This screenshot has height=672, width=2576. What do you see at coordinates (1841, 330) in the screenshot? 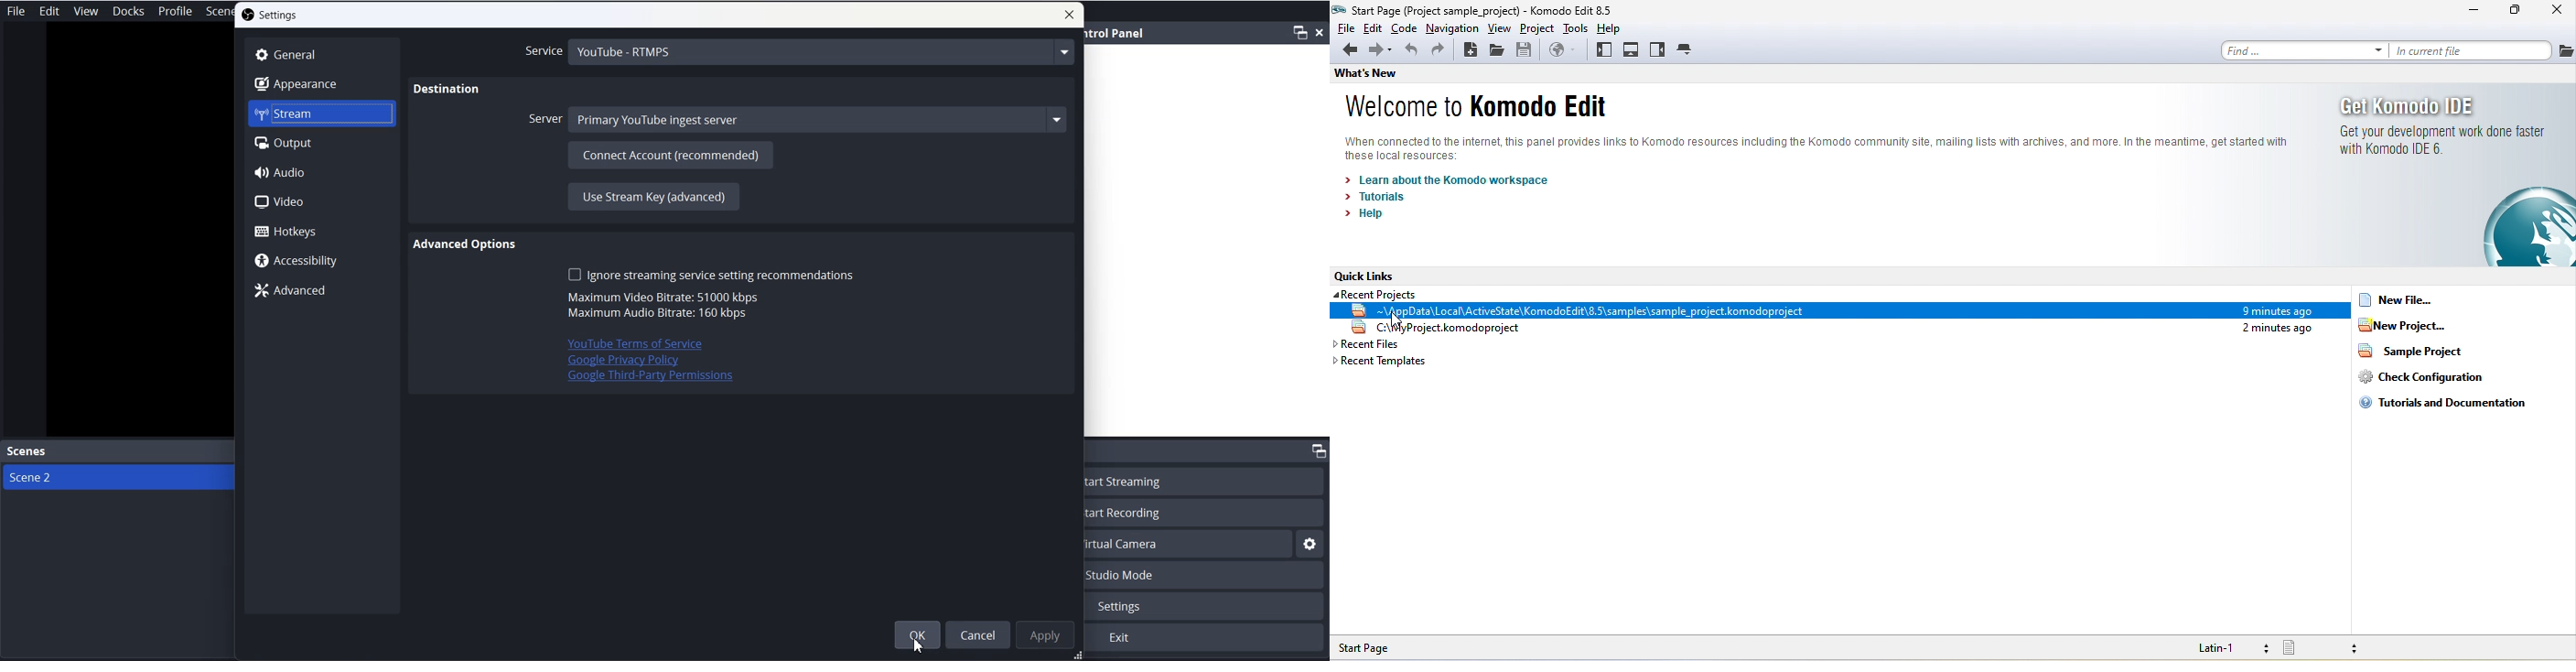
I see `recent project name` at bounding box center [1841, 330].